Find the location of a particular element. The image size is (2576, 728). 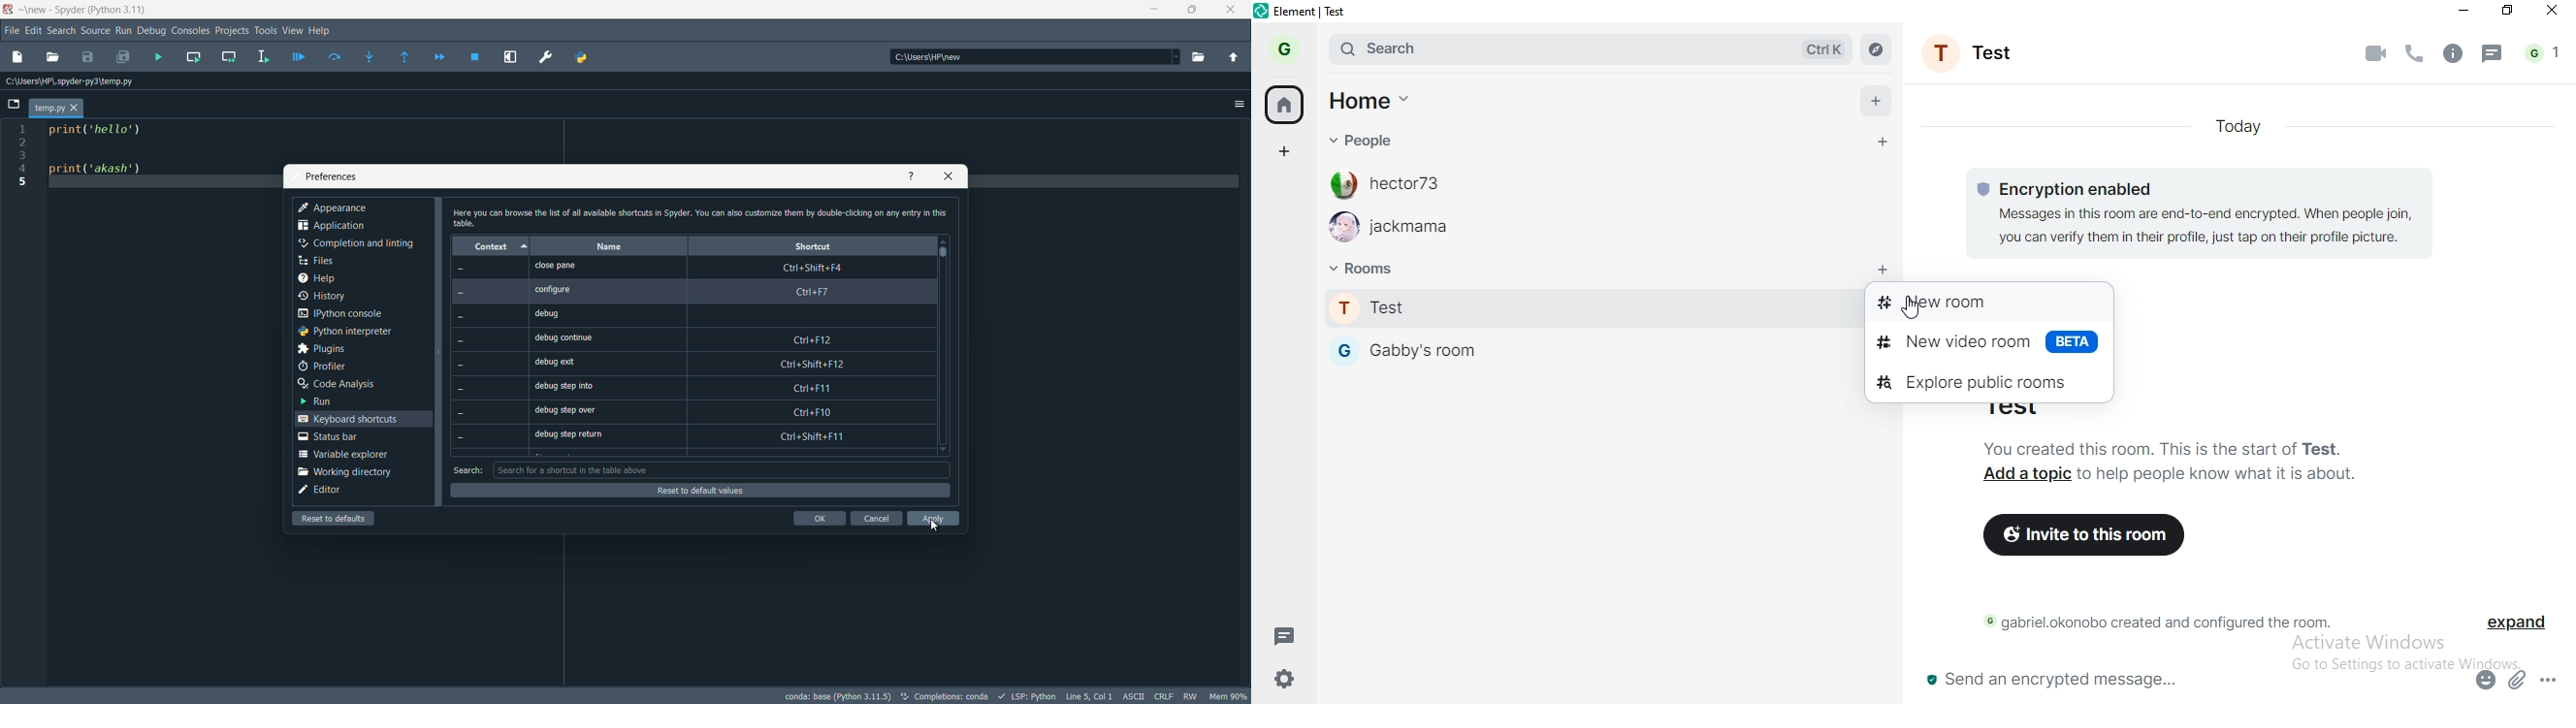

notification is located at coordinates (2544, 51).